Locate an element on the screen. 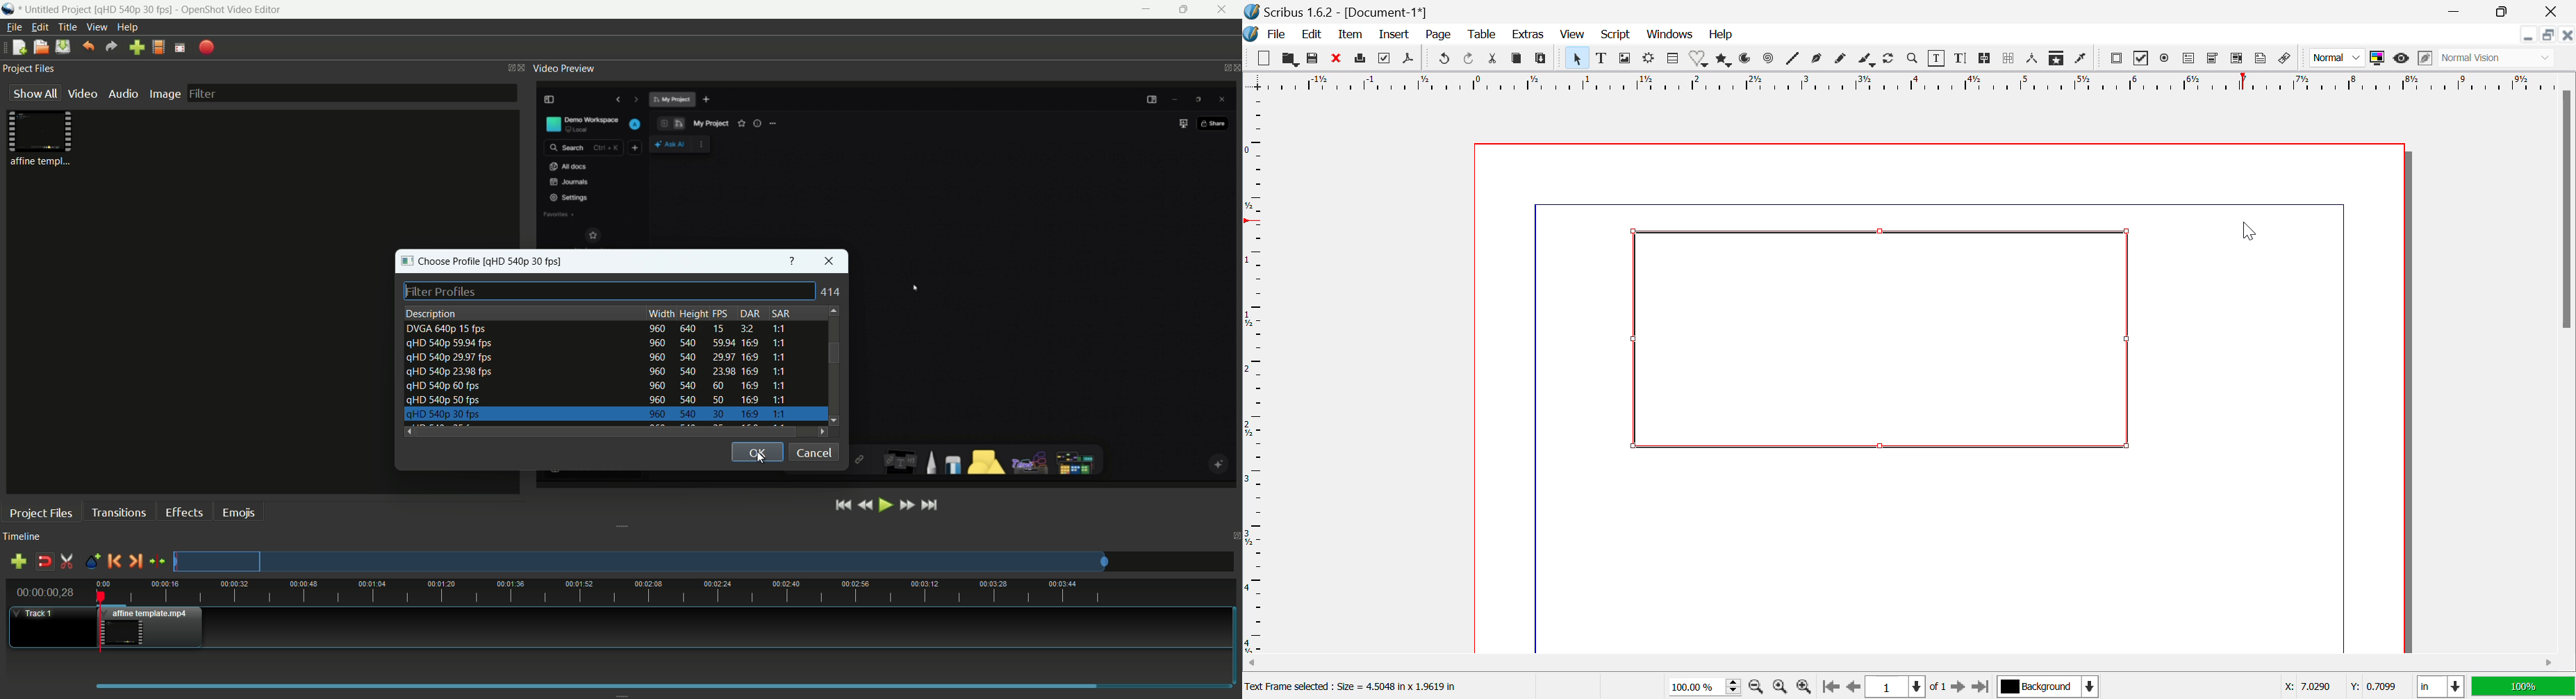 The image size is (2576, 700). Text Frame is located at coordinates (1876, 340).